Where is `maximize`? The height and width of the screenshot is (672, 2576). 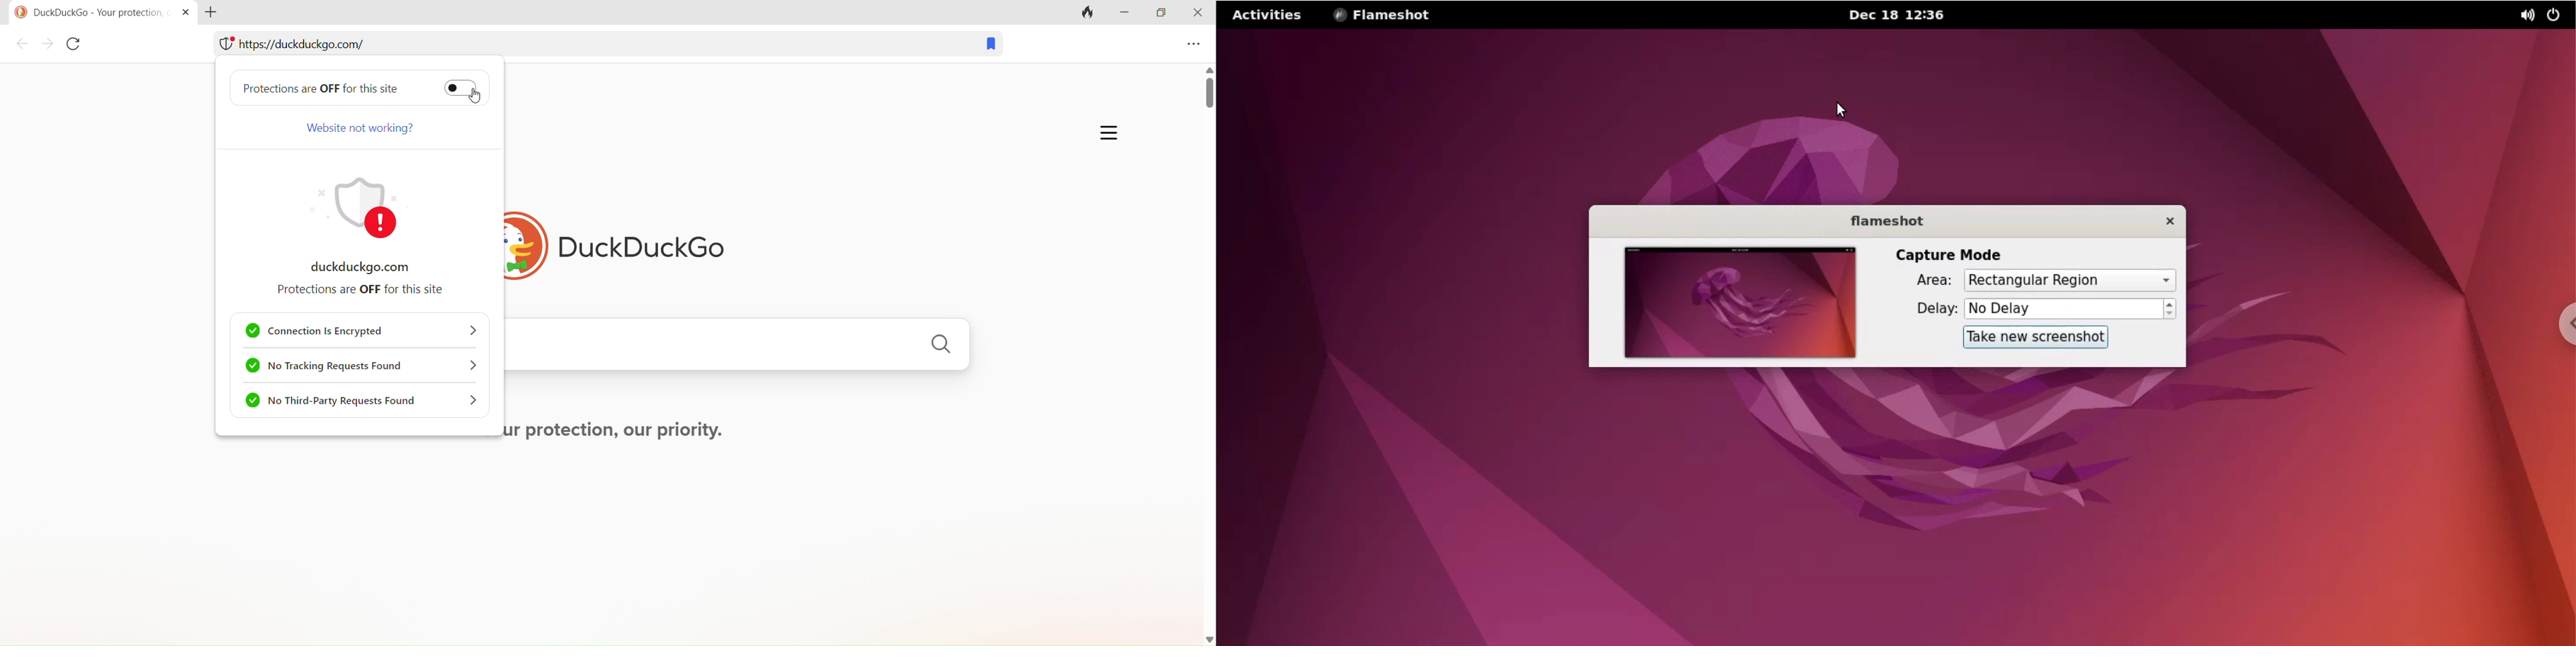
maximize is located at coordinates (1162, 15).